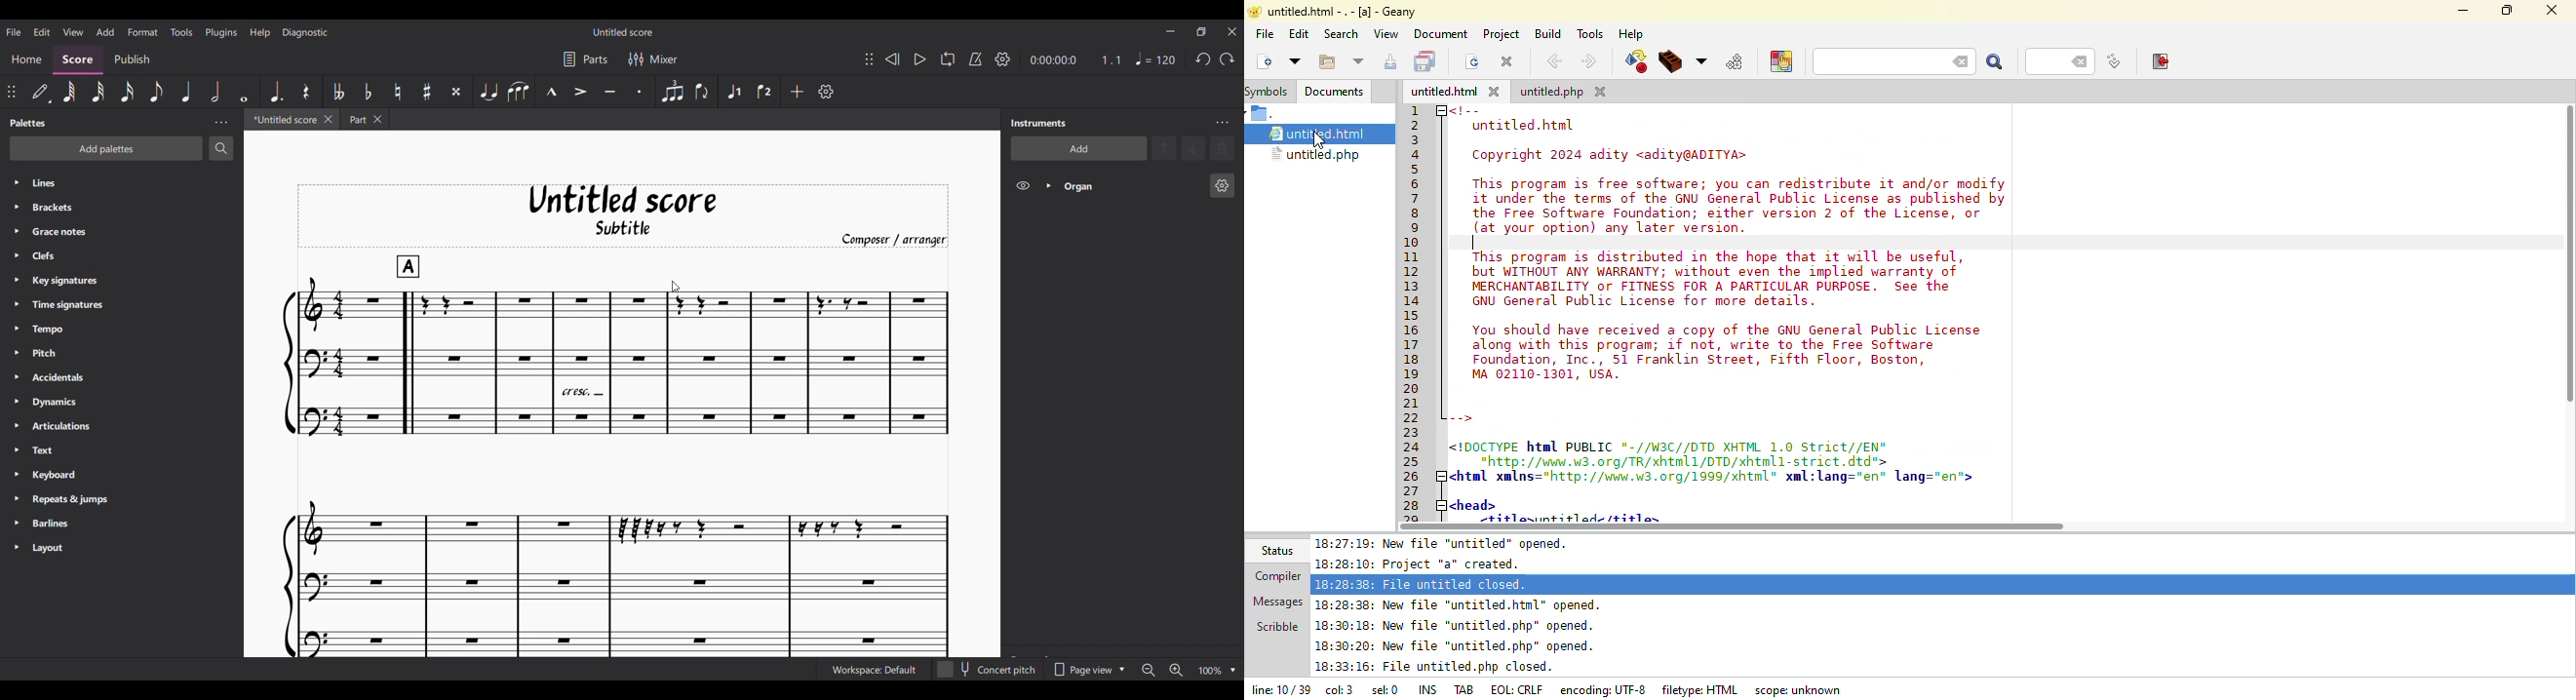 This screenshot has height=700, width=2576. I want to click on Marcato, so click(551, 92).